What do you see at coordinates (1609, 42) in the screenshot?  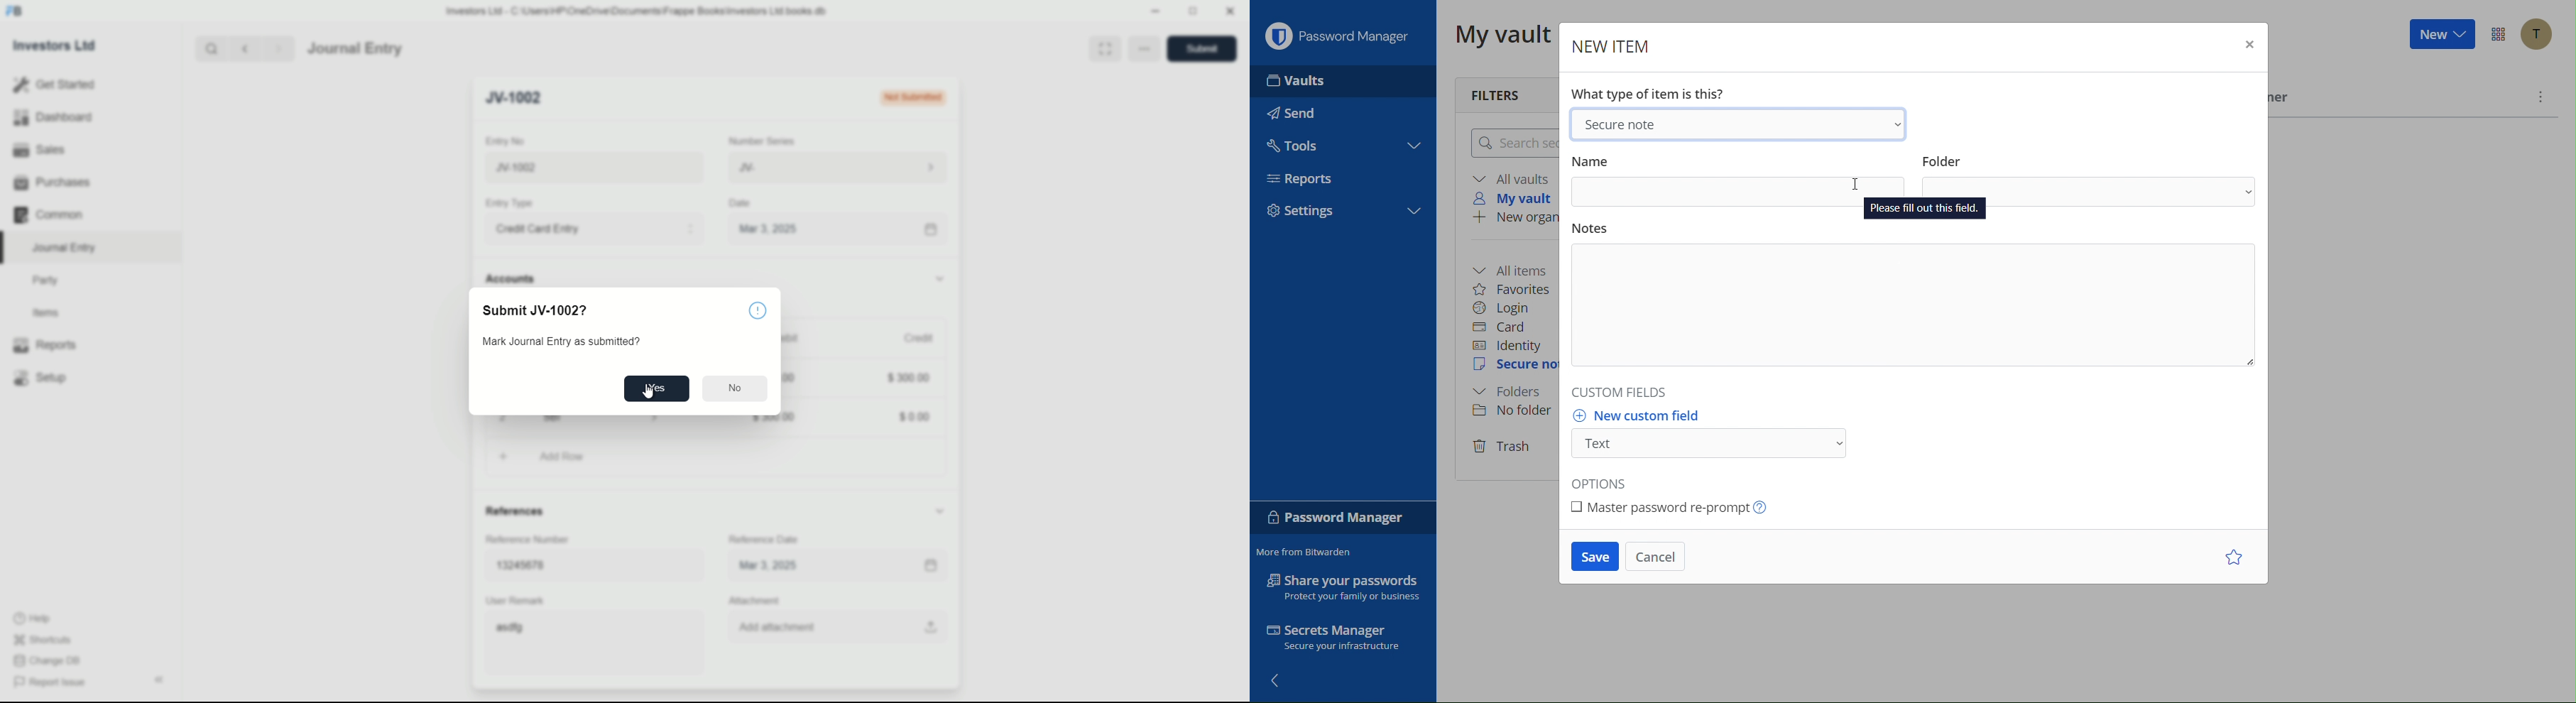 I see `New Item` at bounding box center [1609, 42].